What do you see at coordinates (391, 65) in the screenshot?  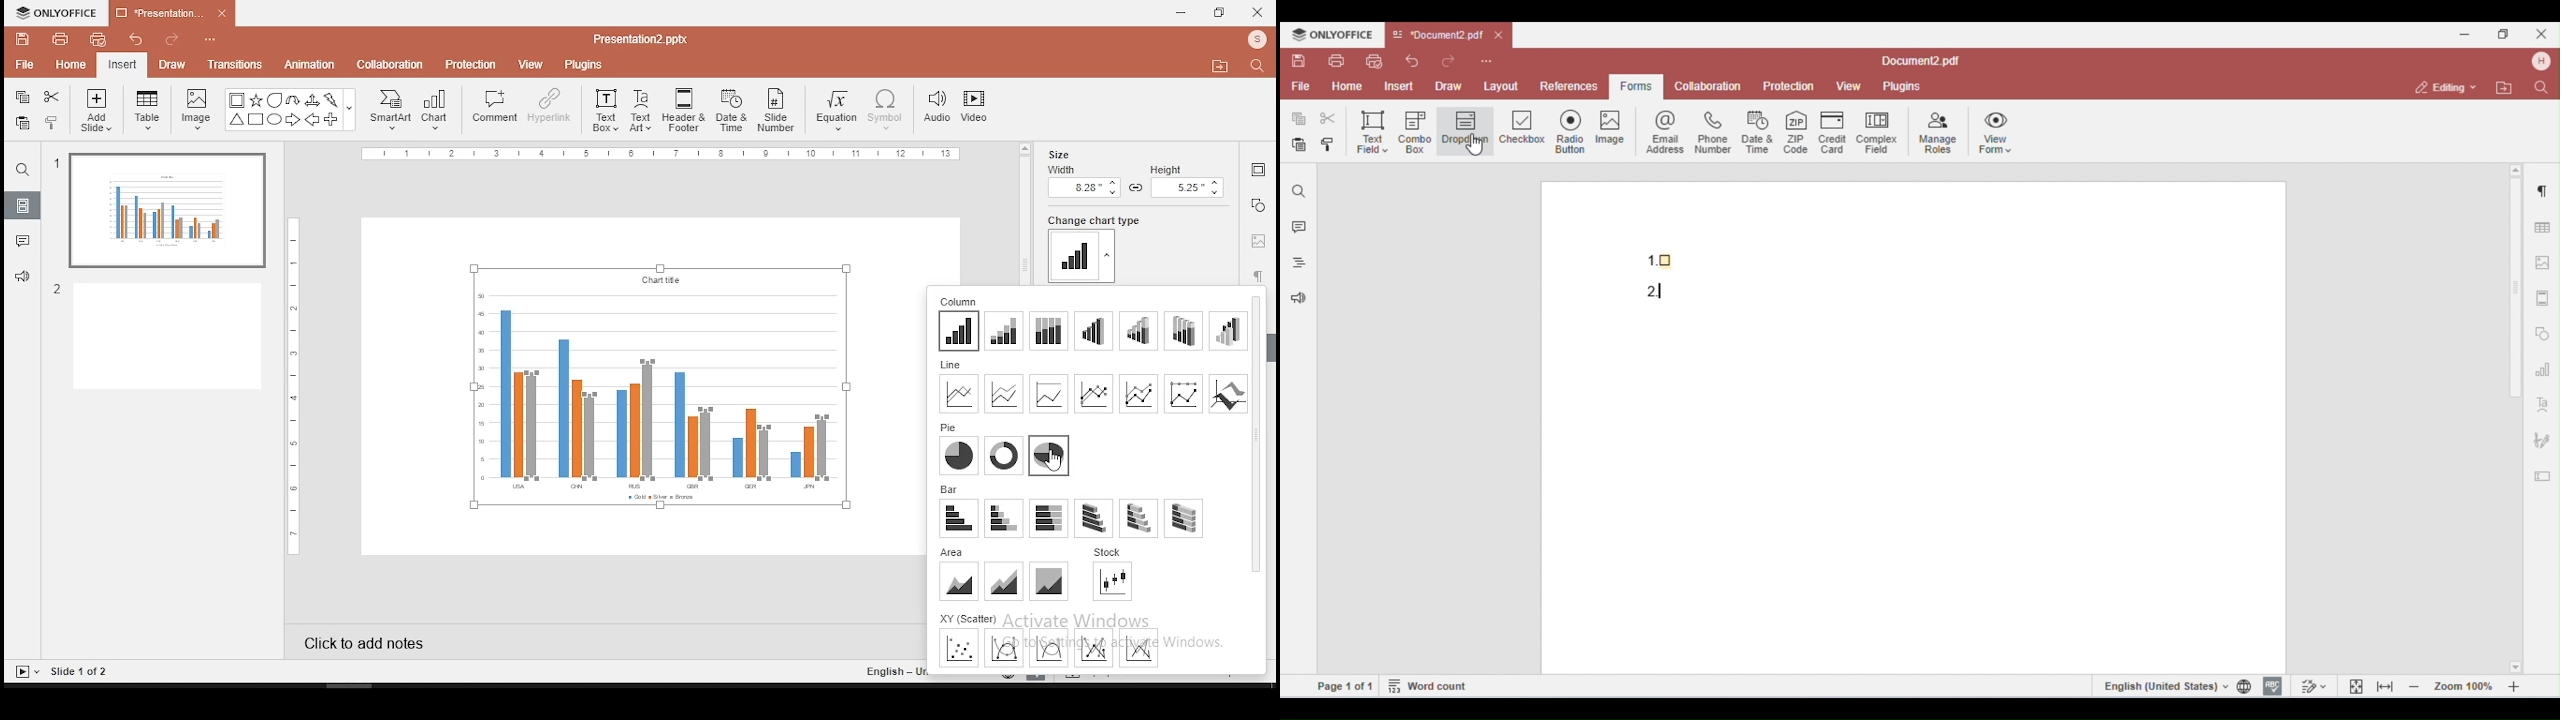 I see `collaboration` at bounding box center [391, 65].